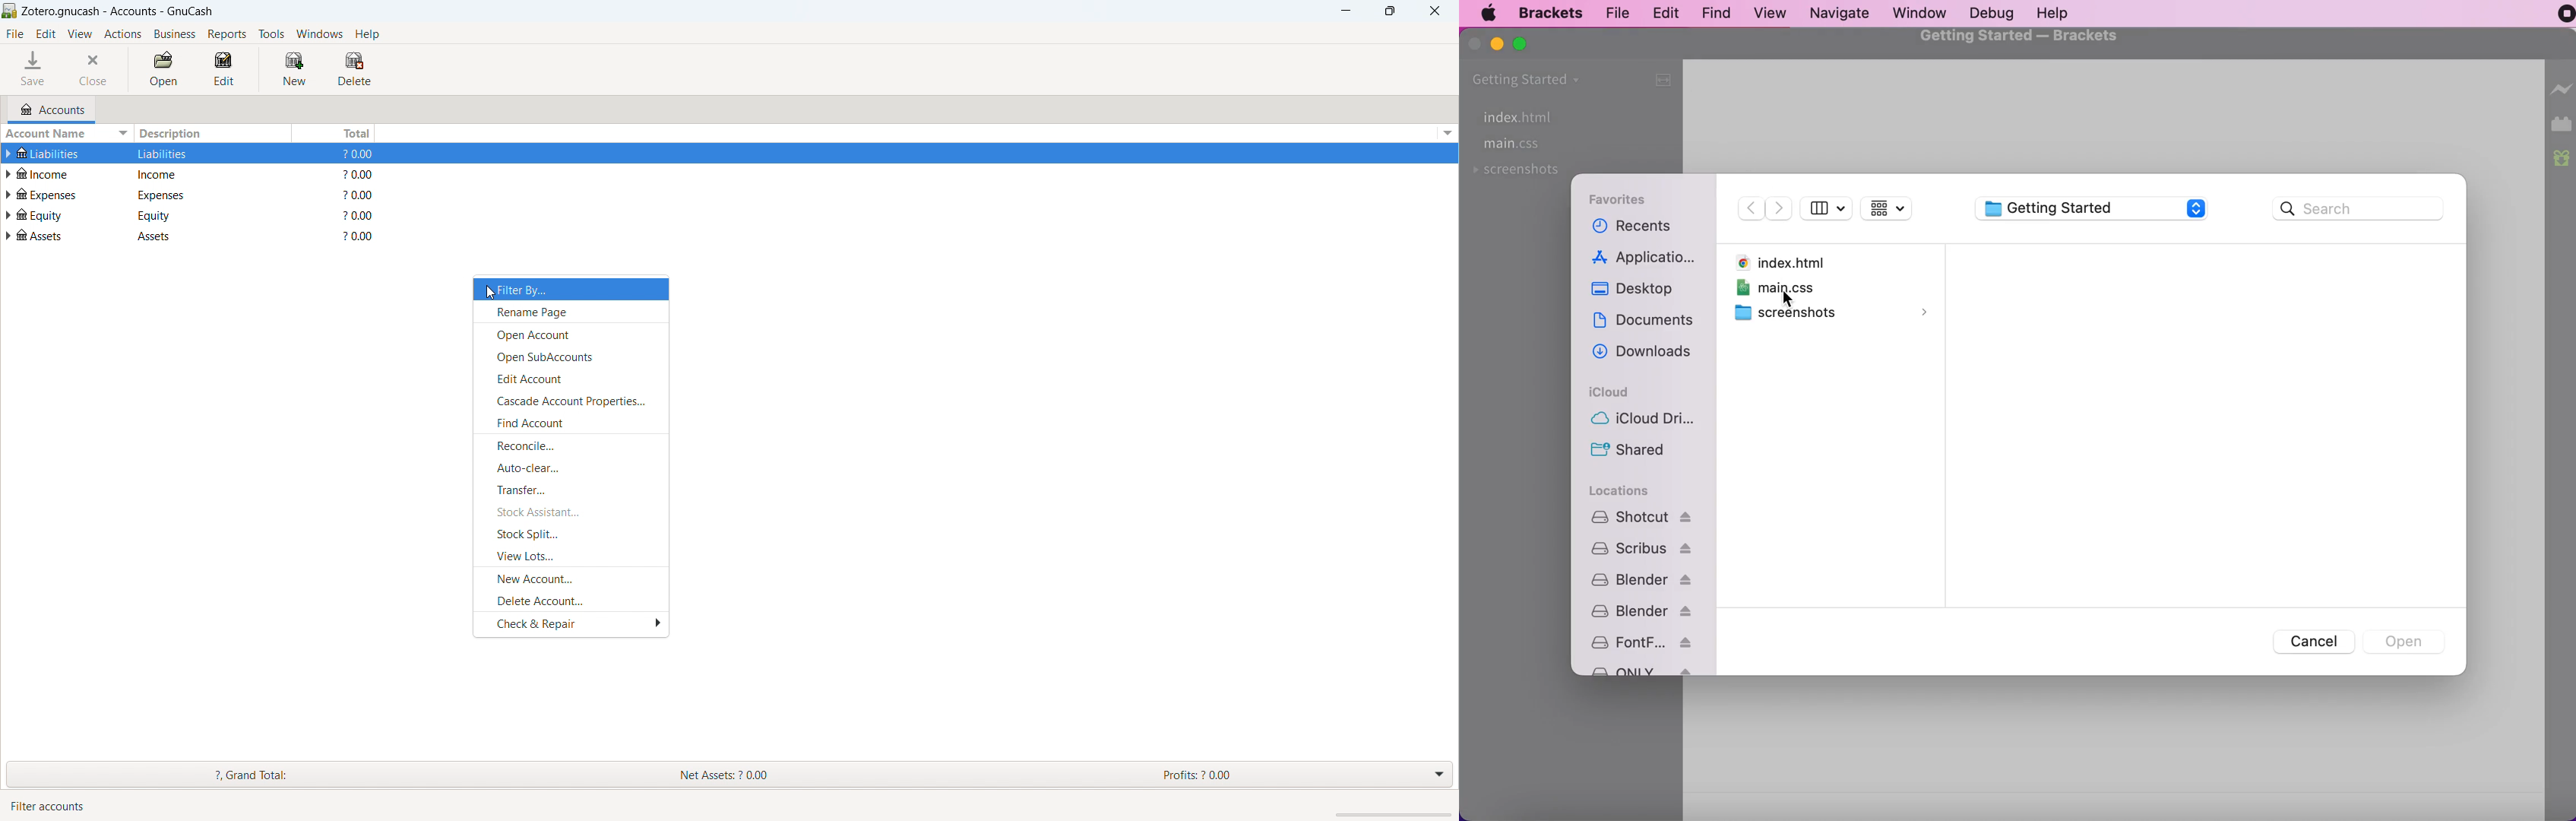  I want to click on main.css, so click(1513, 145).